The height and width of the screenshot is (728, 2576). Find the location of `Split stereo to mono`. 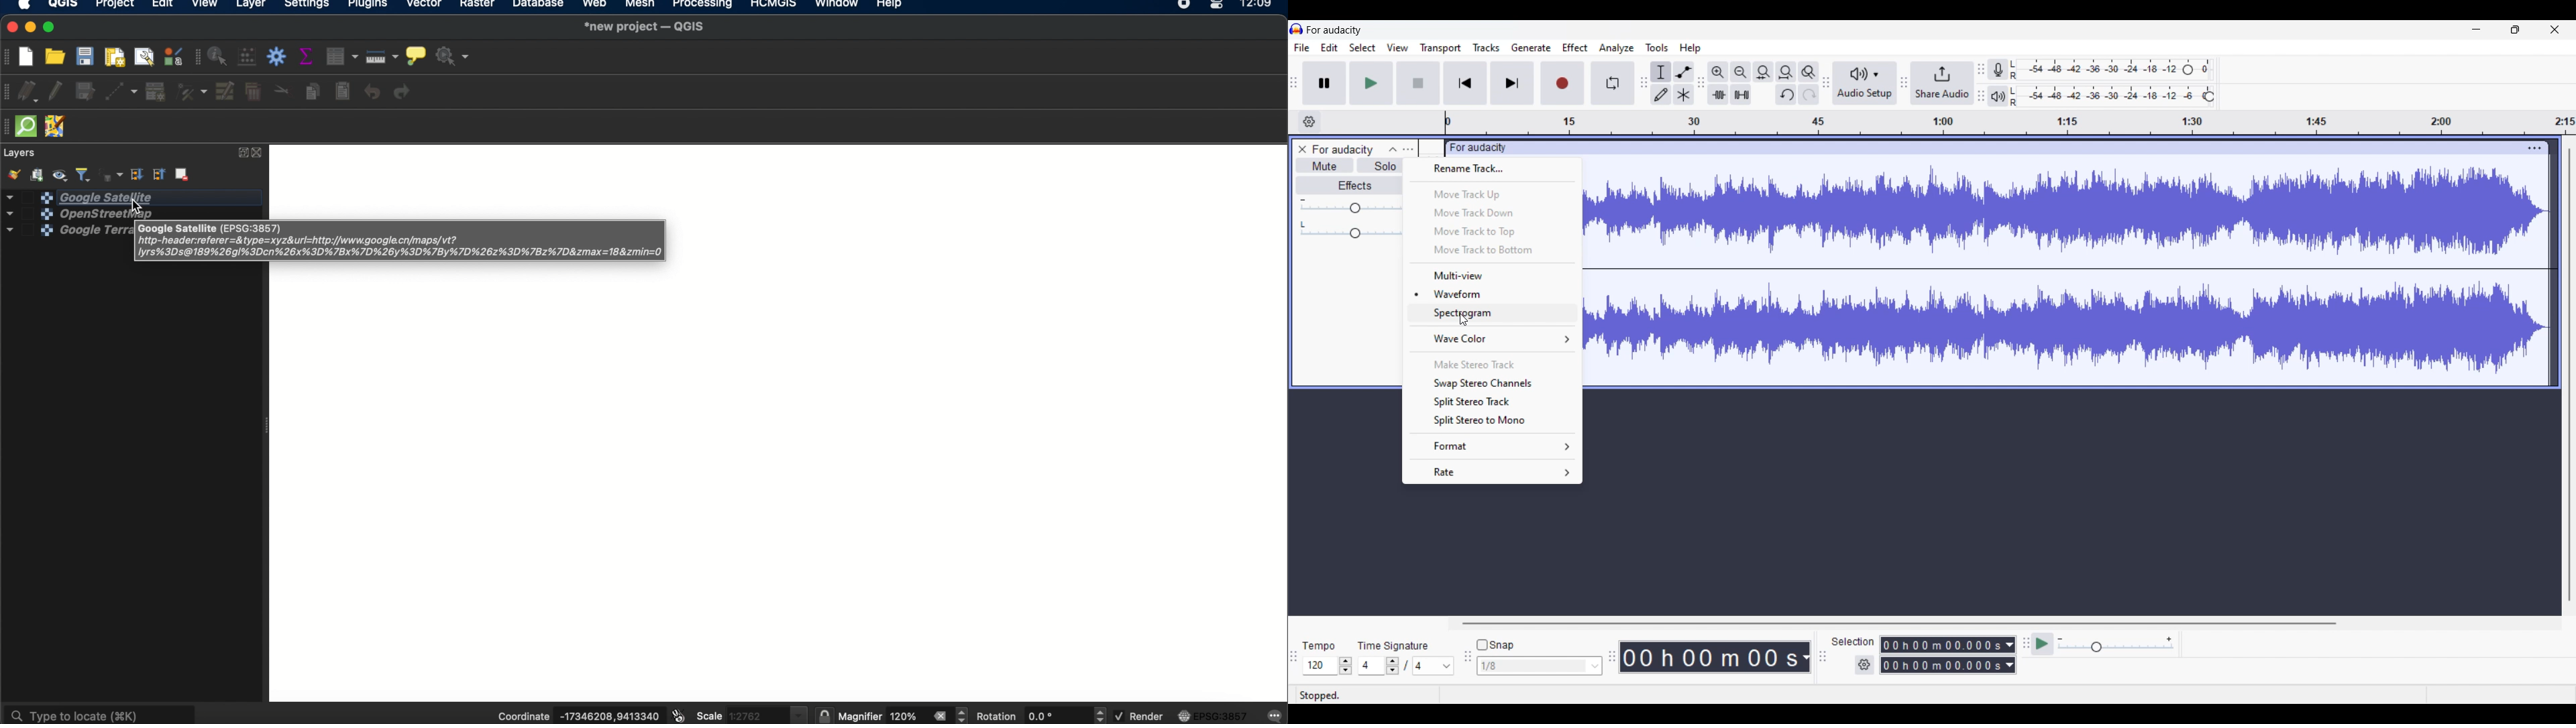

Split stereo to mono is located at coordinates (1493, 422).